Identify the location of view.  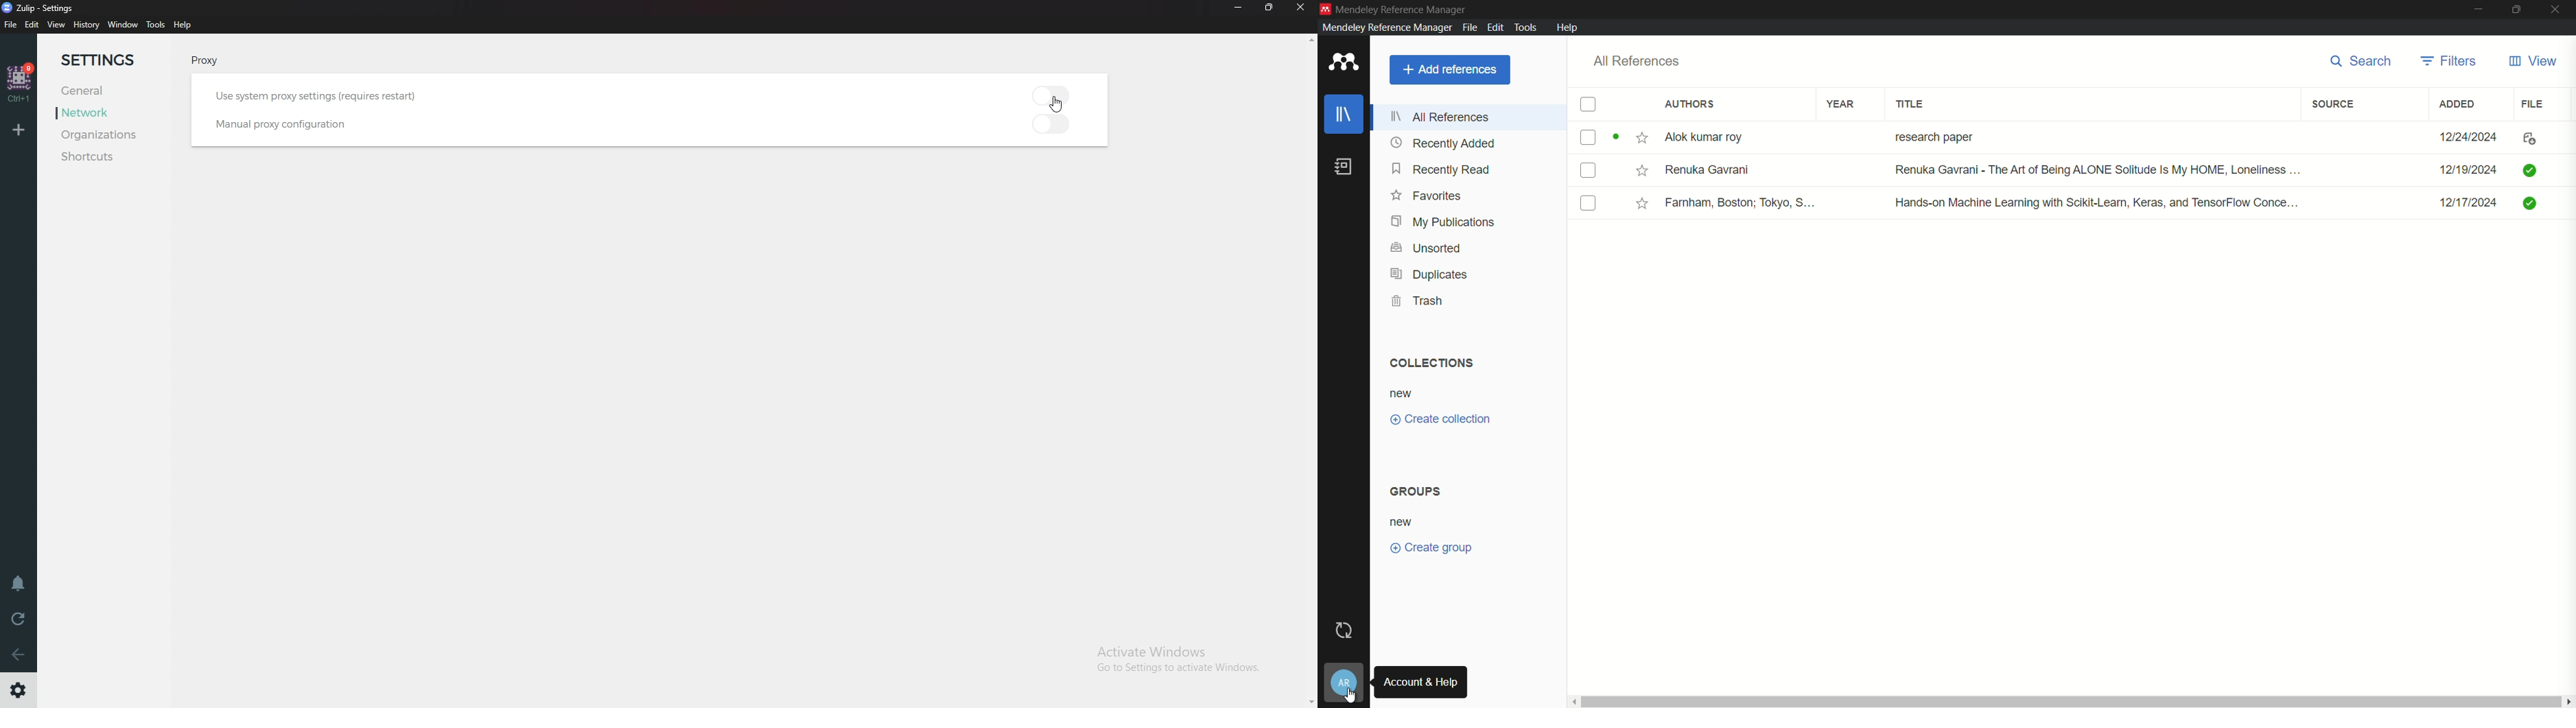
(2533, 62).